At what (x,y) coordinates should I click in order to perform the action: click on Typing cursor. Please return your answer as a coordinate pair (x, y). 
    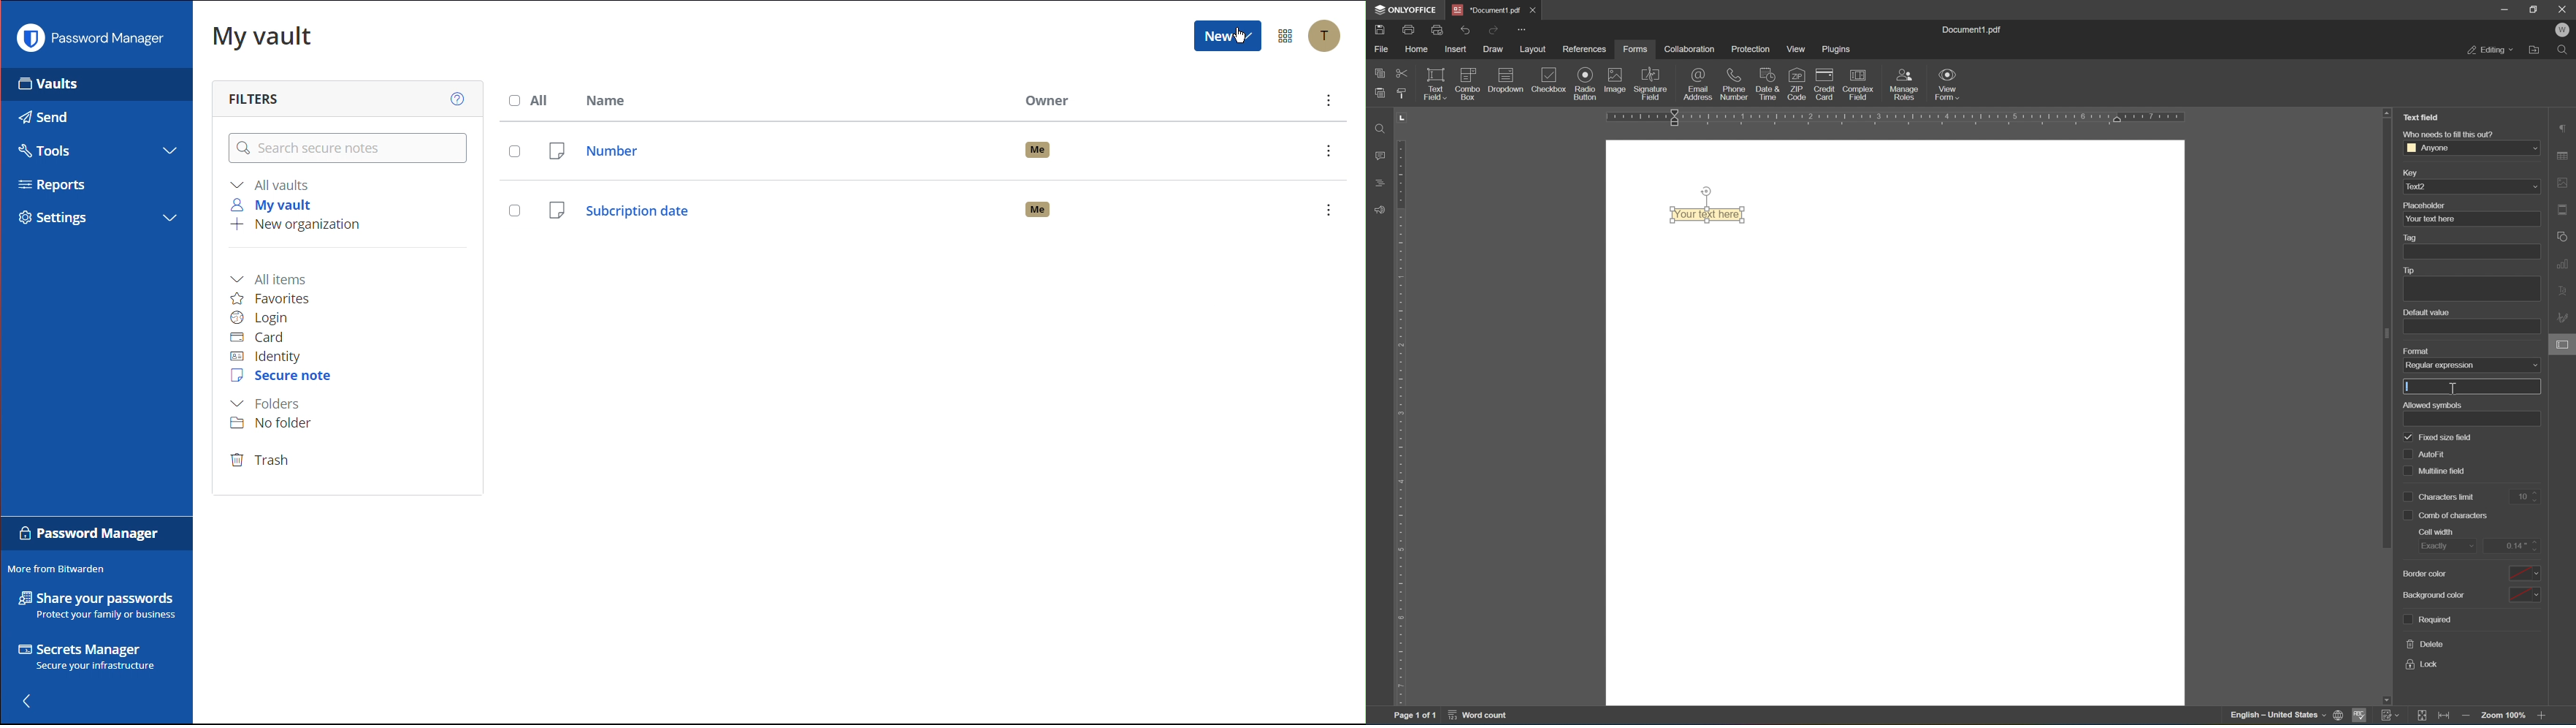
    Looking at the image, I should click on (2408, 387).